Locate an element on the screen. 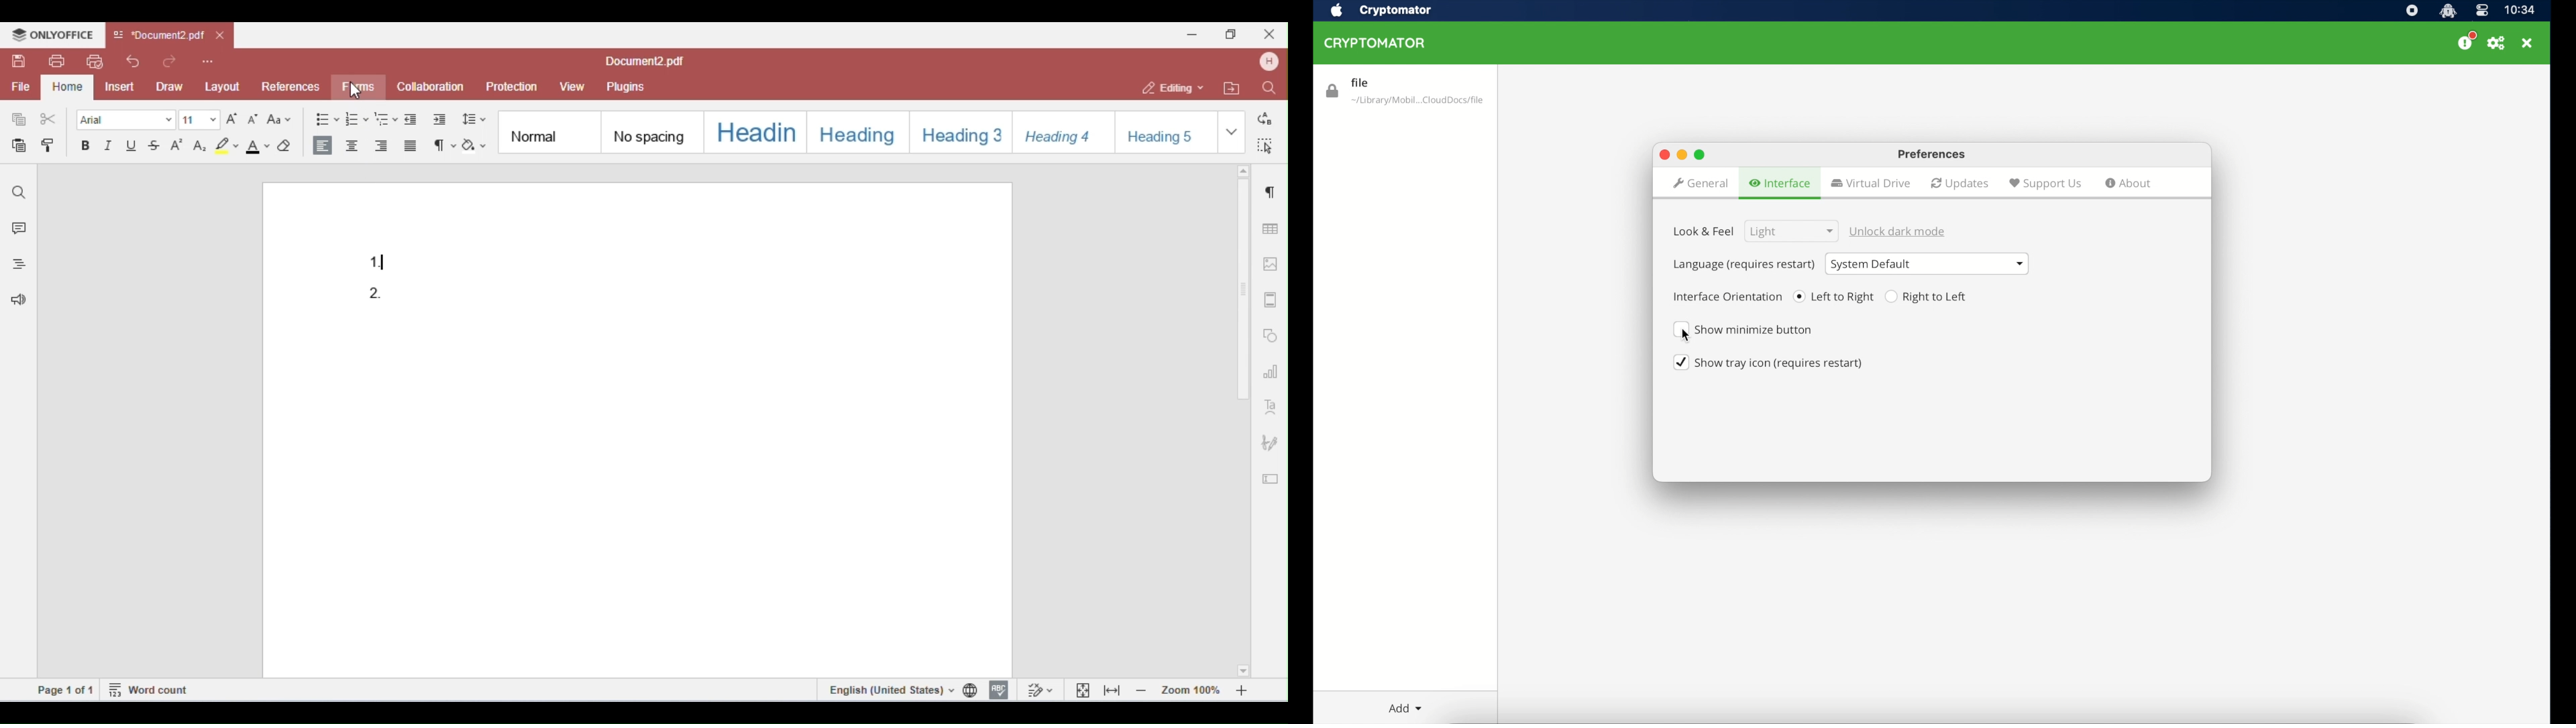  apple icon is located at coordinates (1337, 10).